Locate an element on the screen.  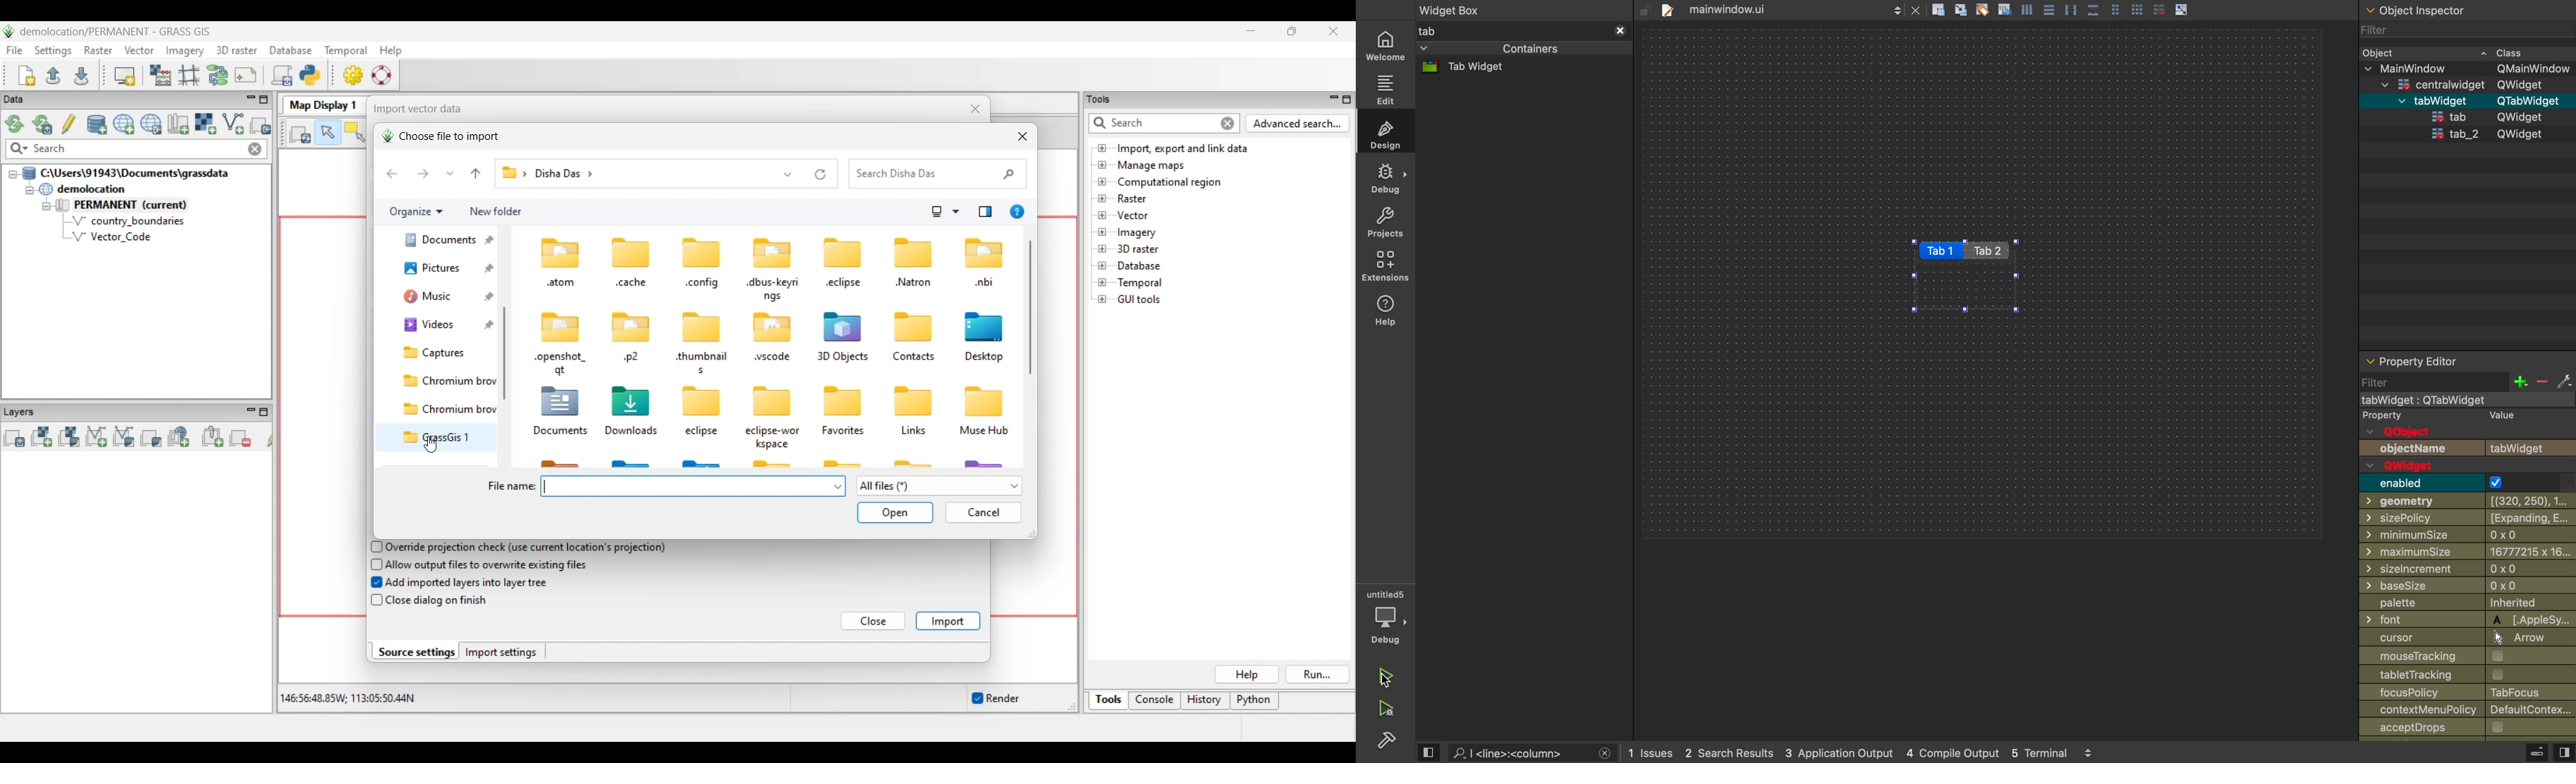
Design area is located at coordinates (1984, 284).